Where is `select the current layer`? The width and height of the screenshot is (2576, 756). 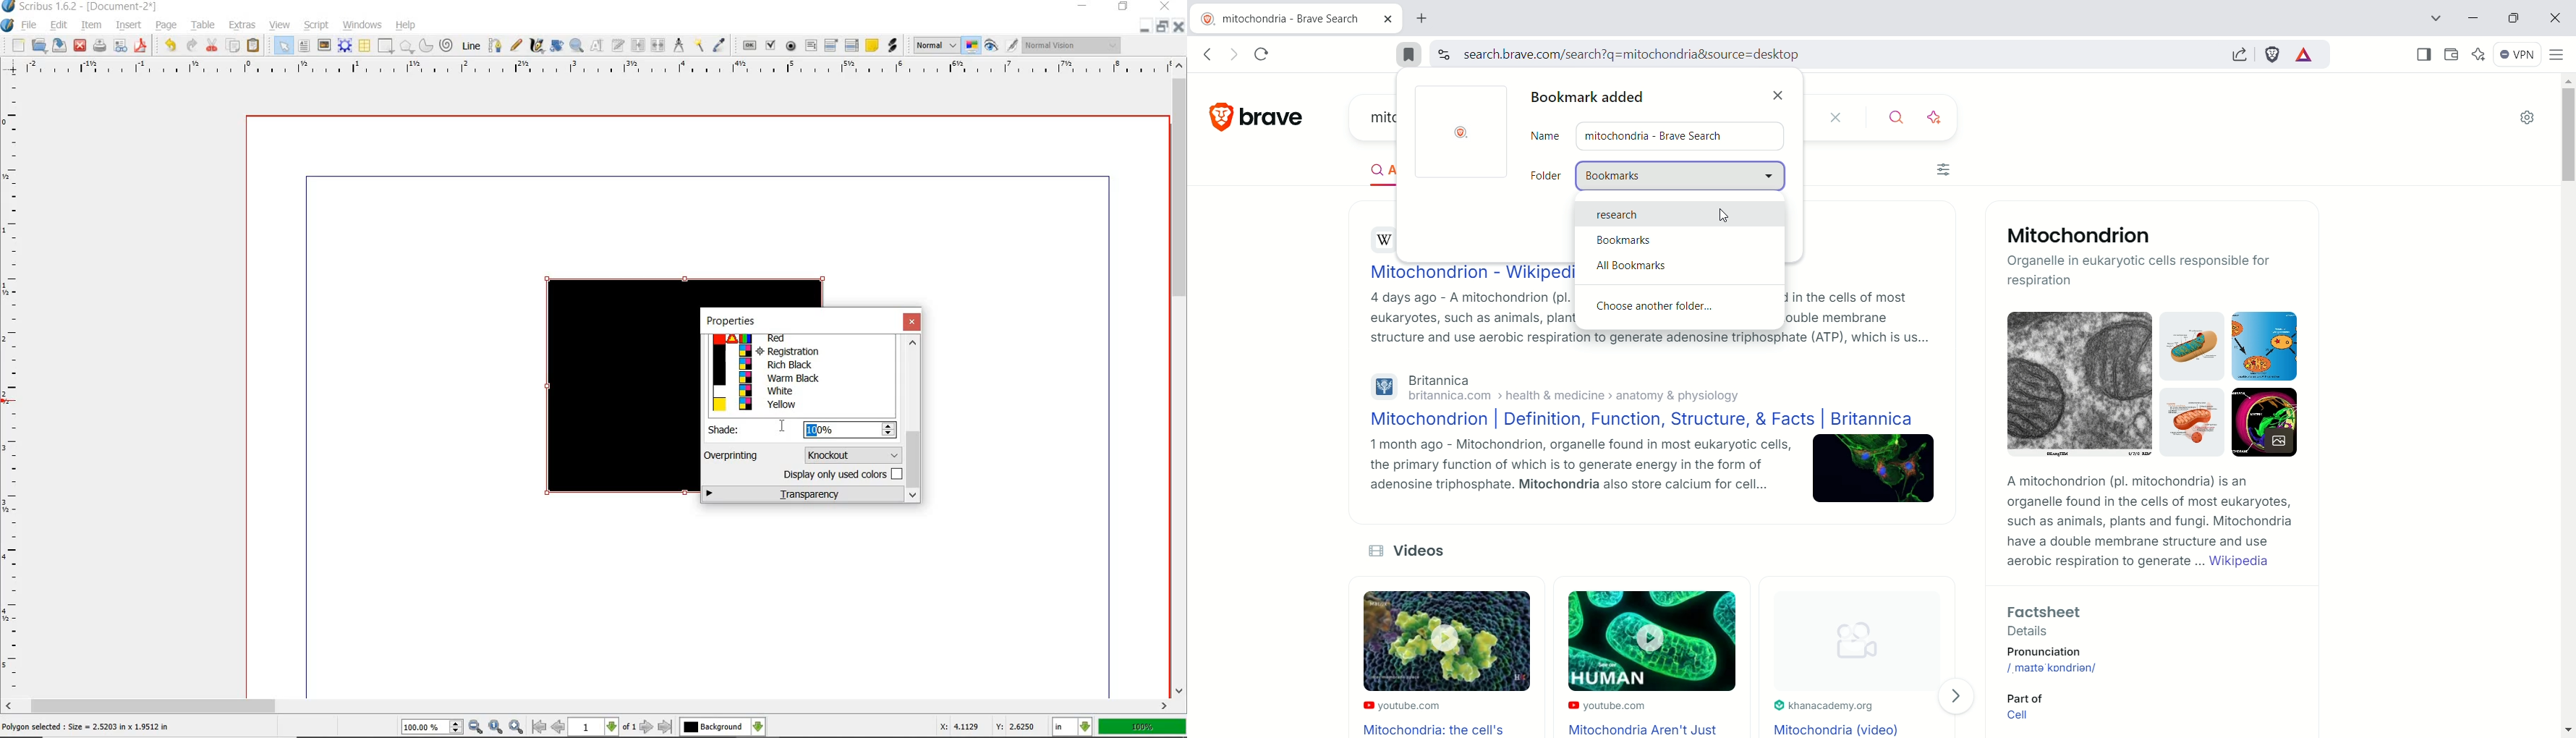 select the current layer is located at coordinates (723, 727).